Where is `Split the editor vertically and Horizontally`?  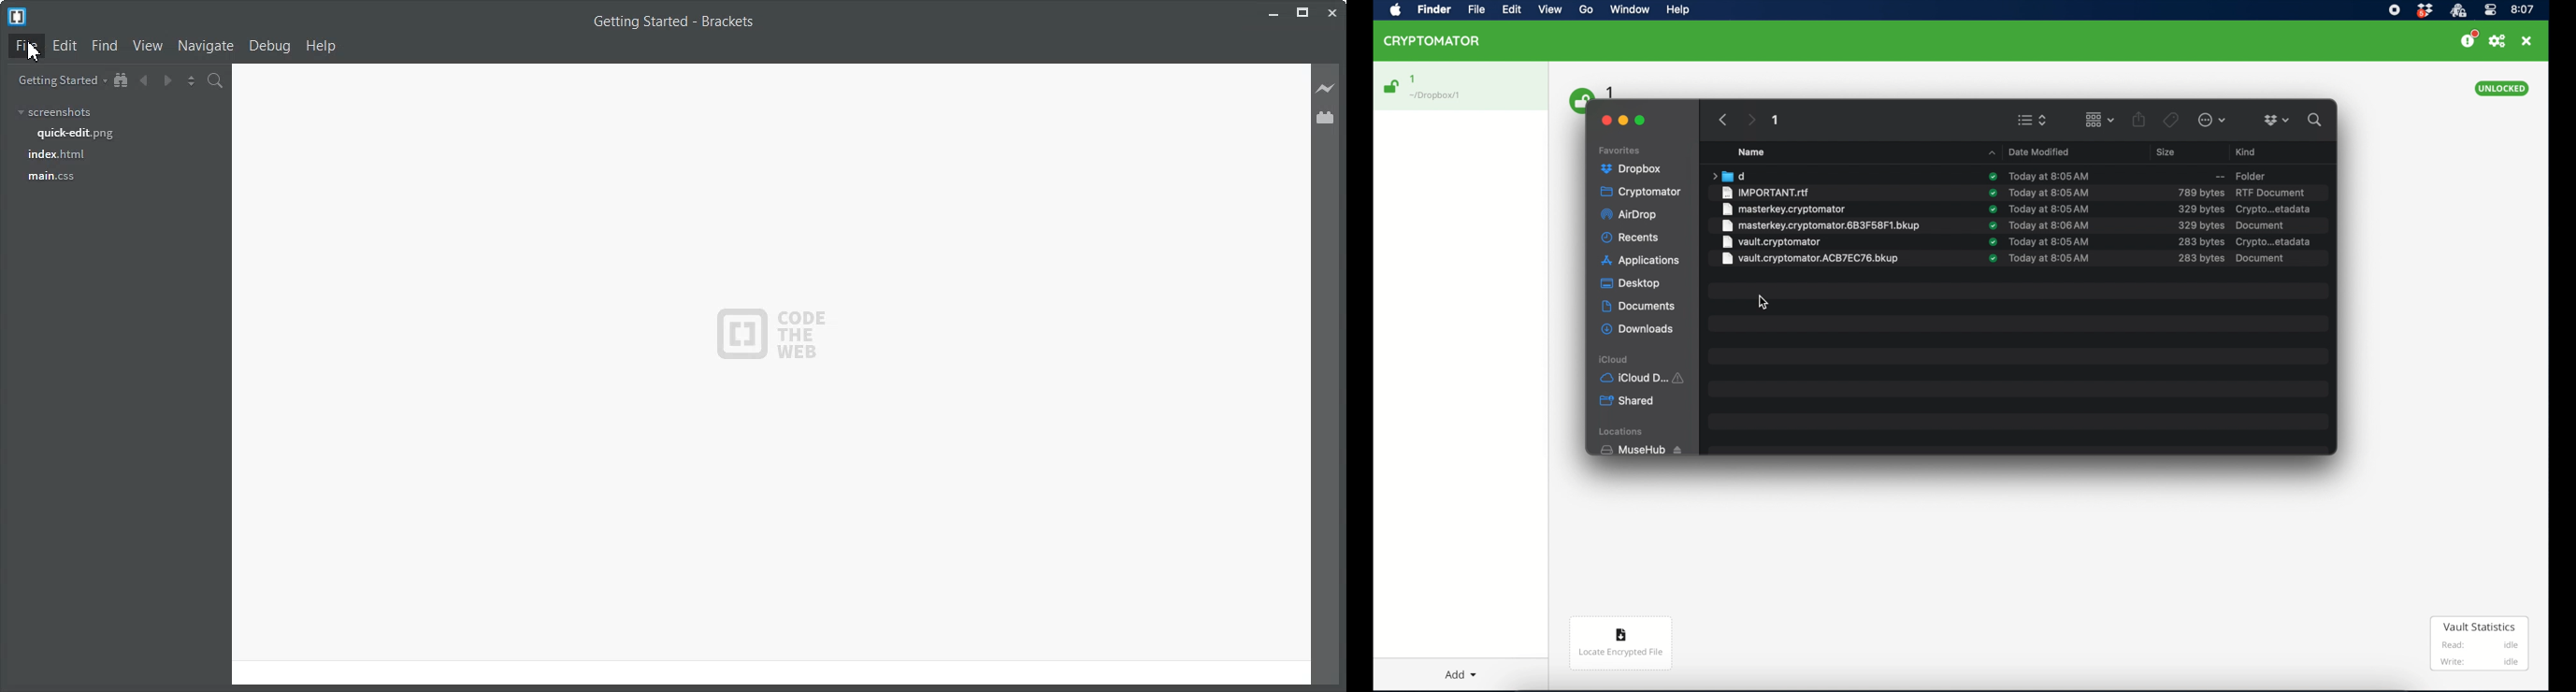 Split the editor vertically and Horizontally is located at coordinates (192, 80).